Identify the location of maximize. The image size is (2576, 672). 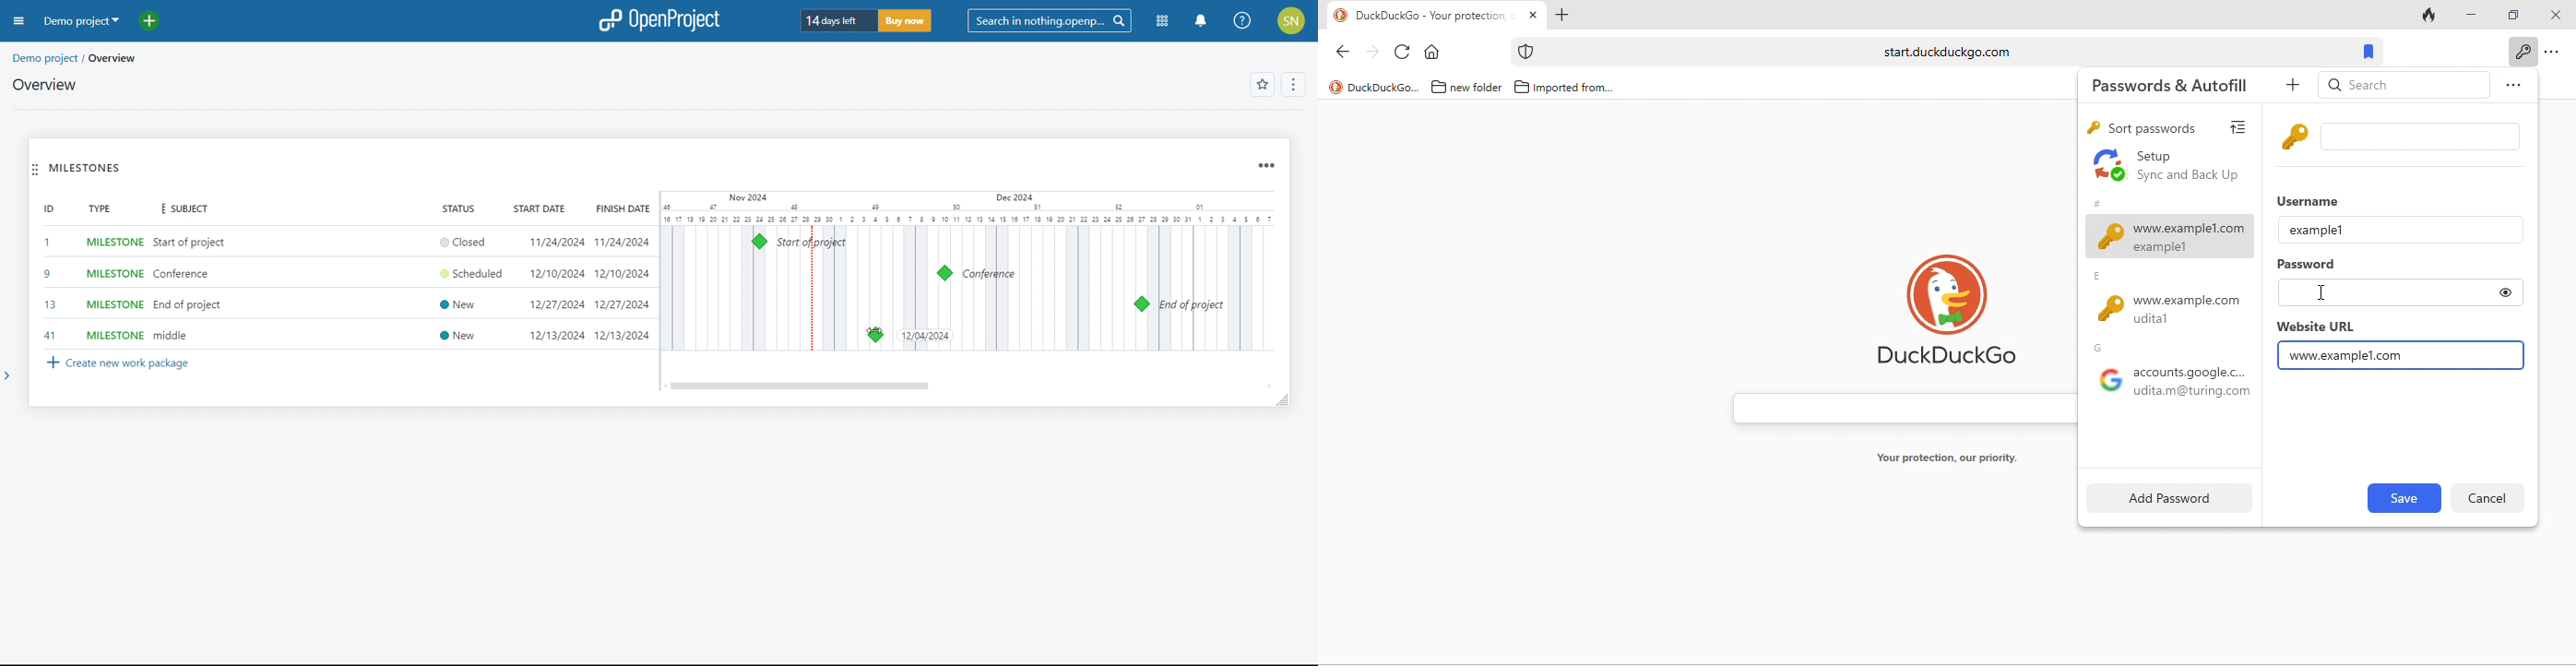
(2510, 13).